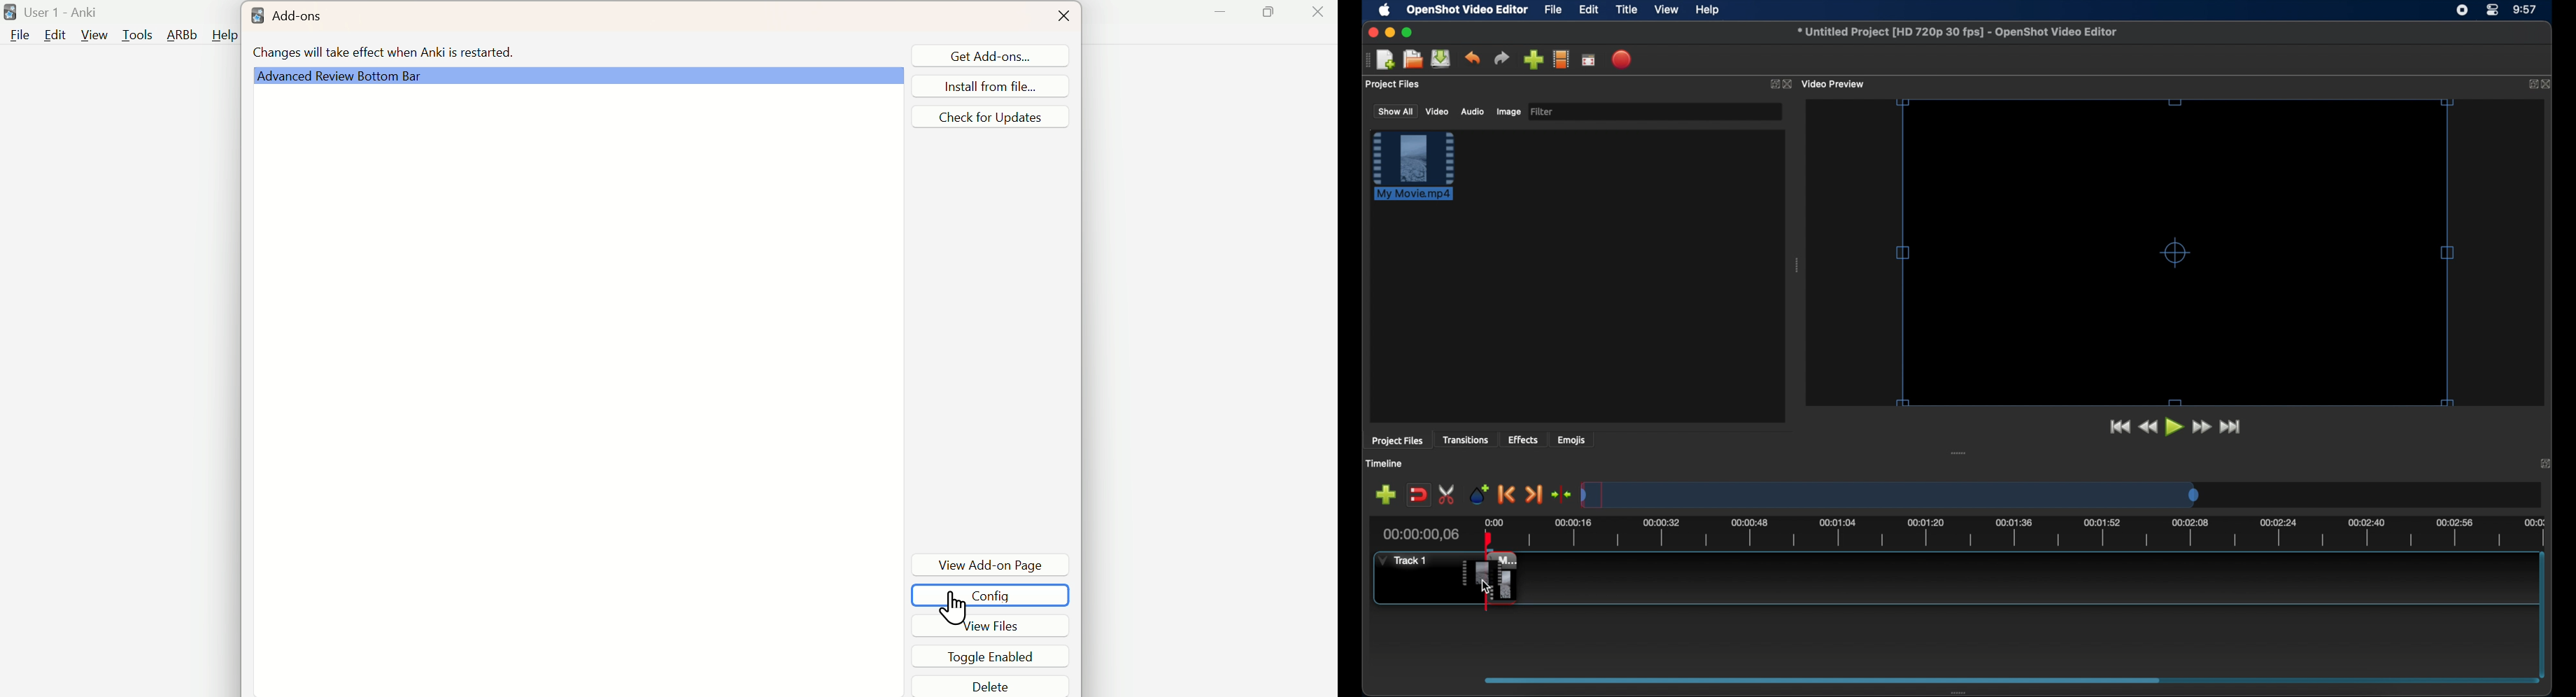  Describe the element at coordinates (986, 85) in the screenshot. I see `Install from file...` at that location.